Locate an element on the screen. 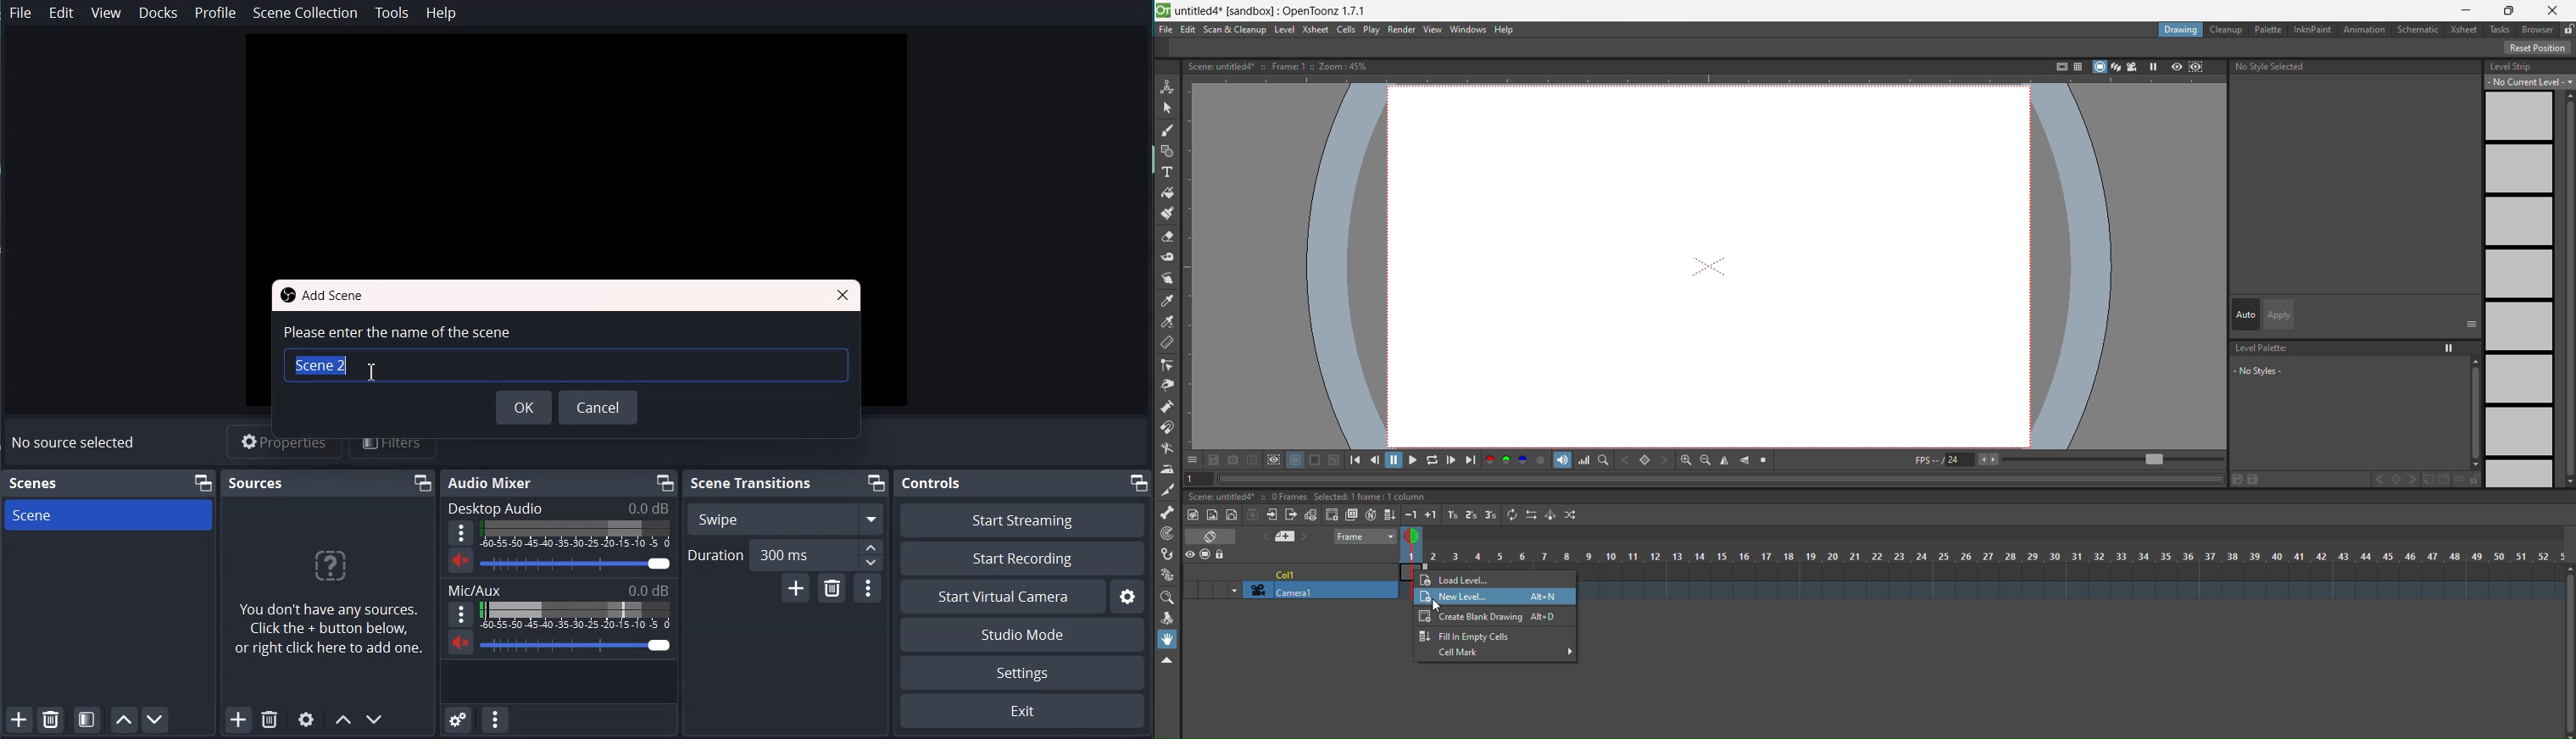 This screenshot has height=756, width=2576. reverse is located at coordinates (1531, 514).